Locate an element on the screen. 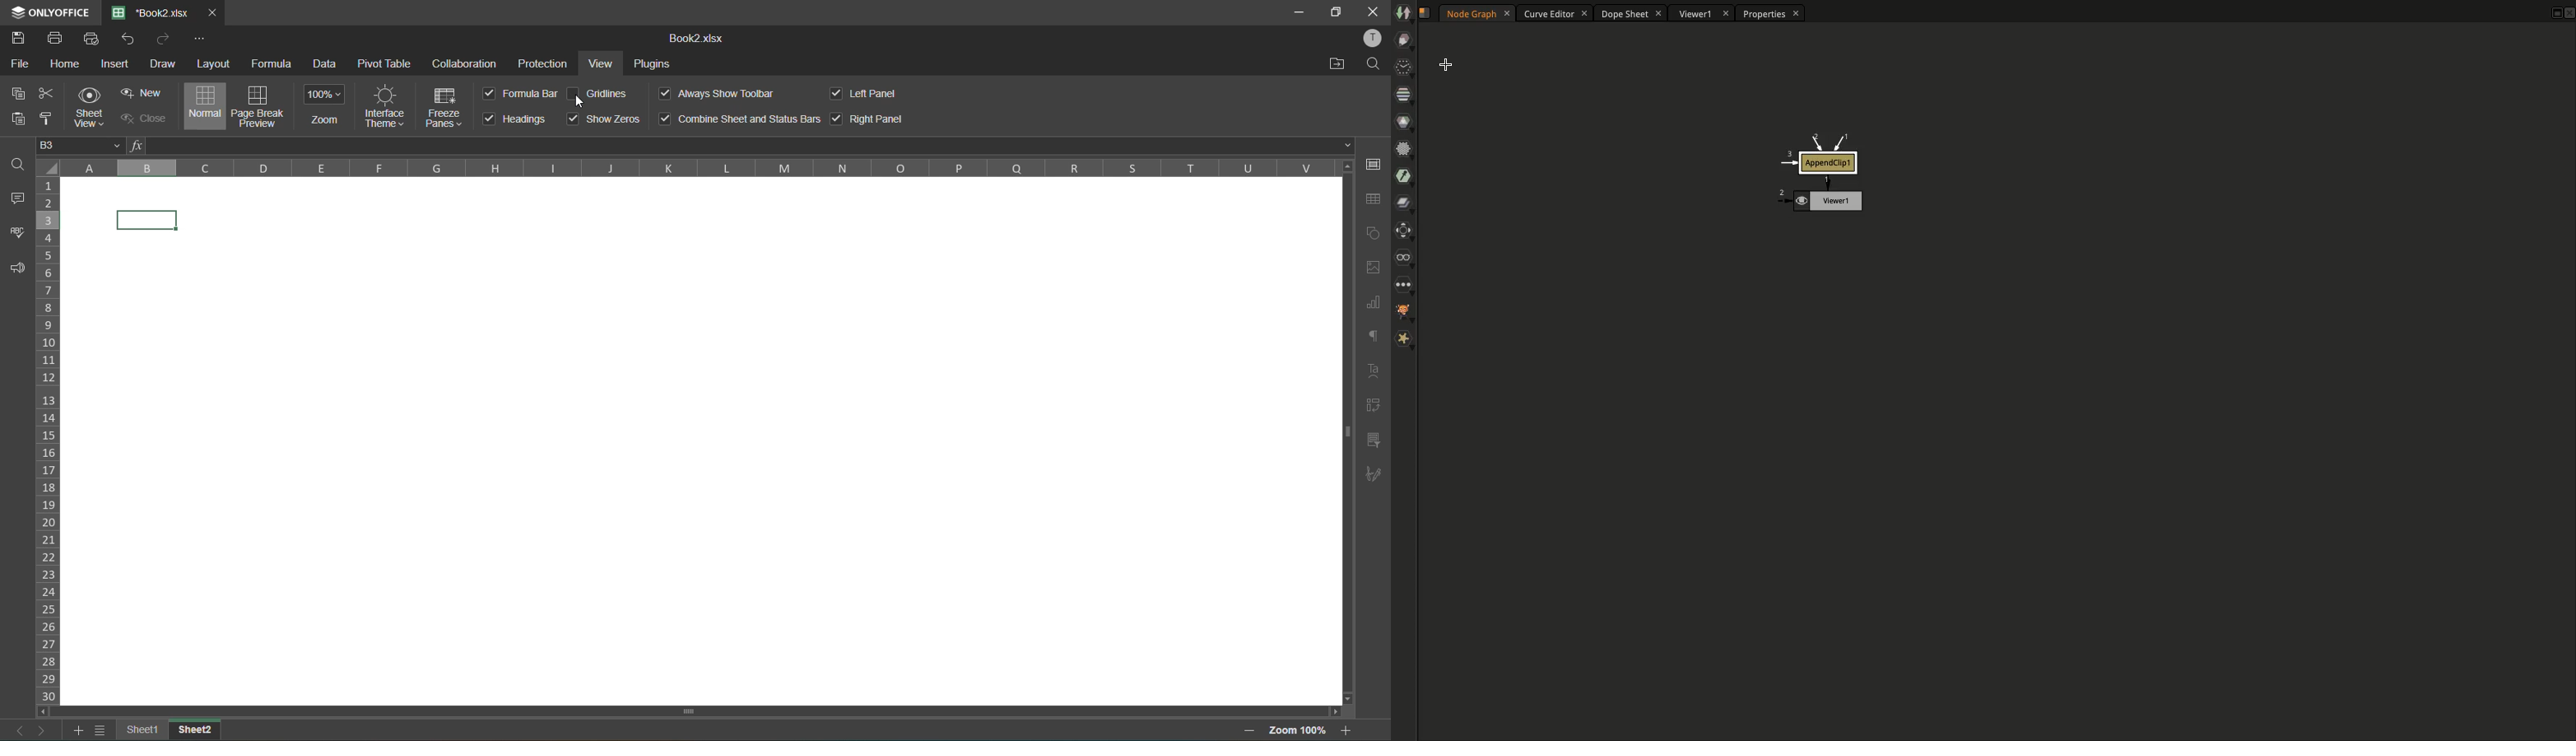 The width and height of the screenshot is (2576, 756). layout is located at coordinates (215, 64).